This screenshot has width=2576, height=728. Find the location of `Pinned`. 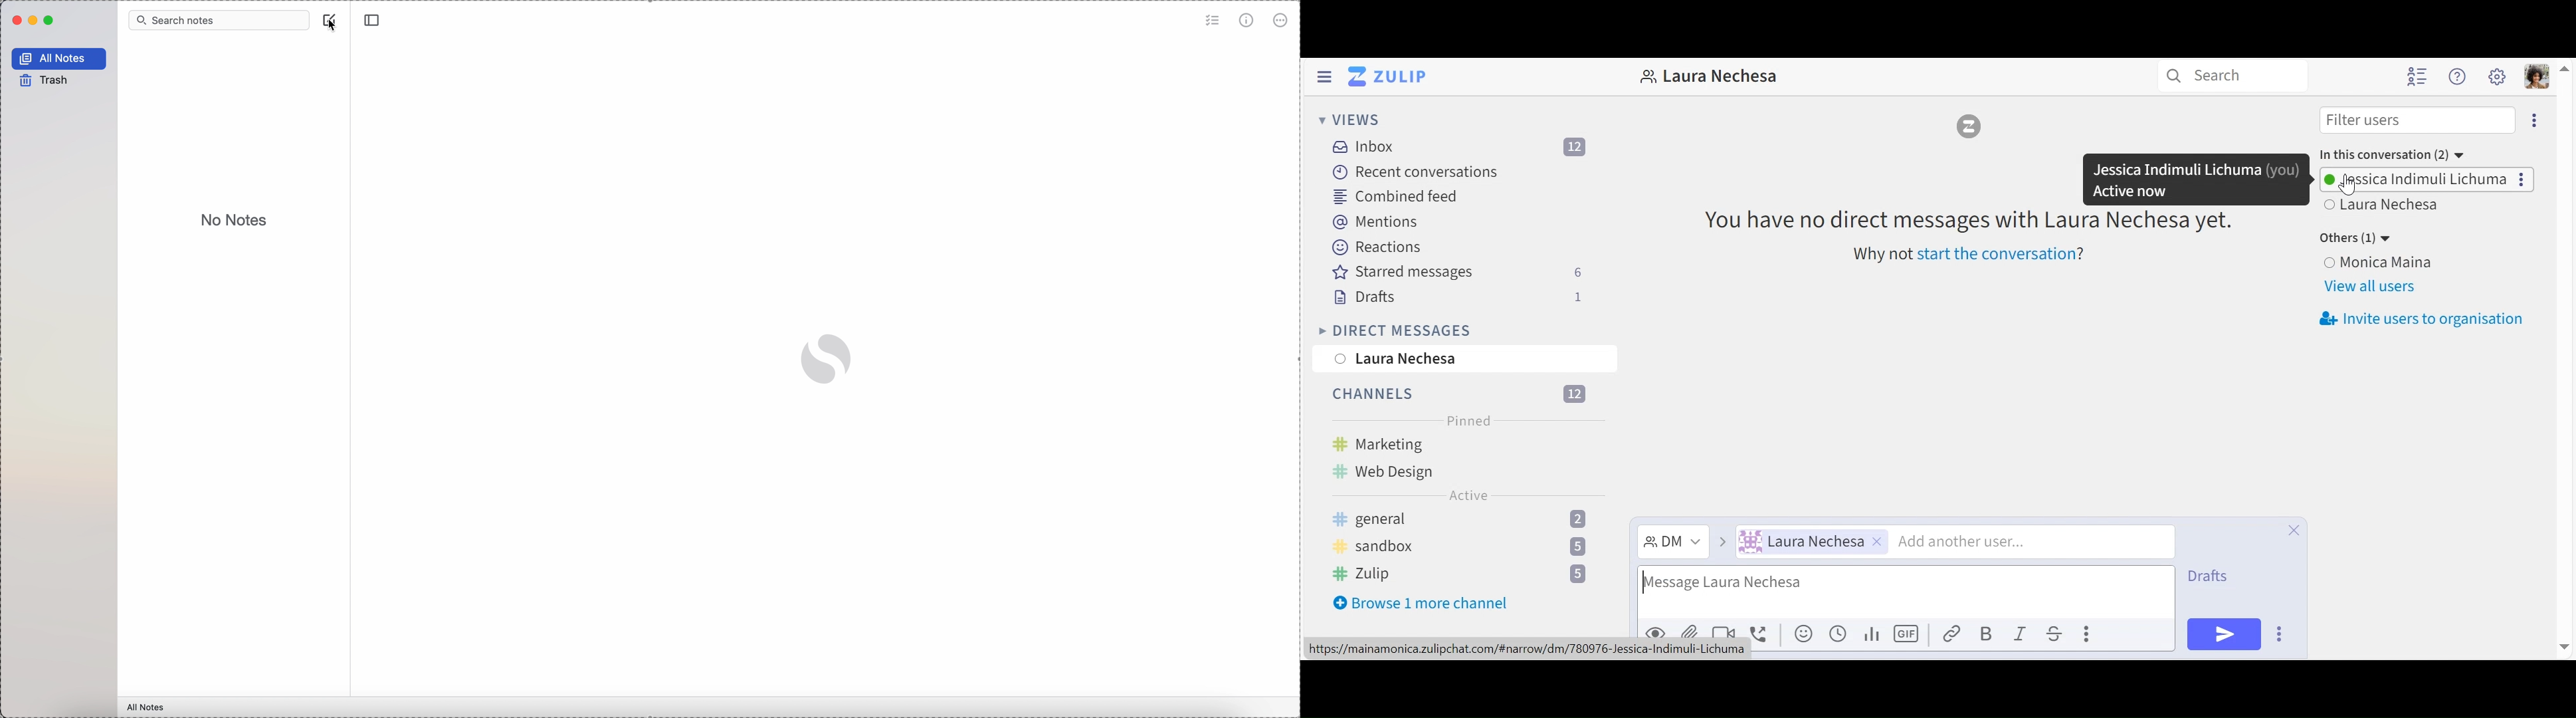

Pinned is located at coordinates (1469, 419).